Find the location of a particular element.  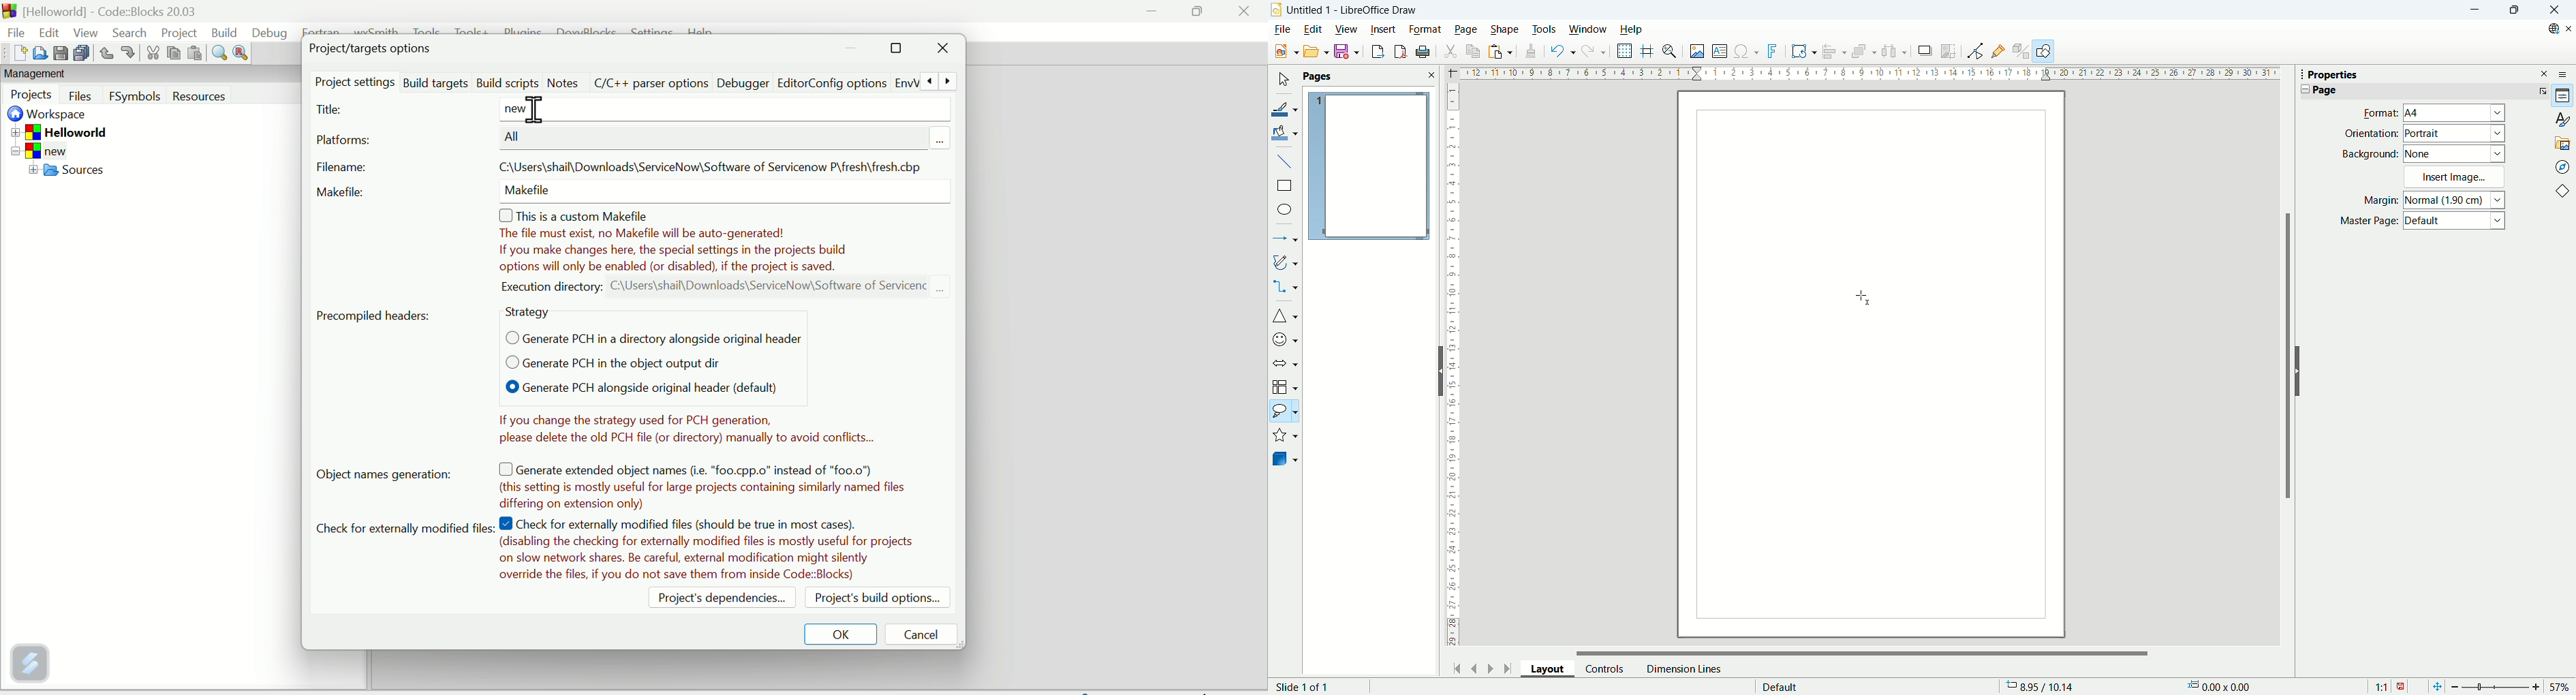

Portrait is located at coordinates (2455, 134).